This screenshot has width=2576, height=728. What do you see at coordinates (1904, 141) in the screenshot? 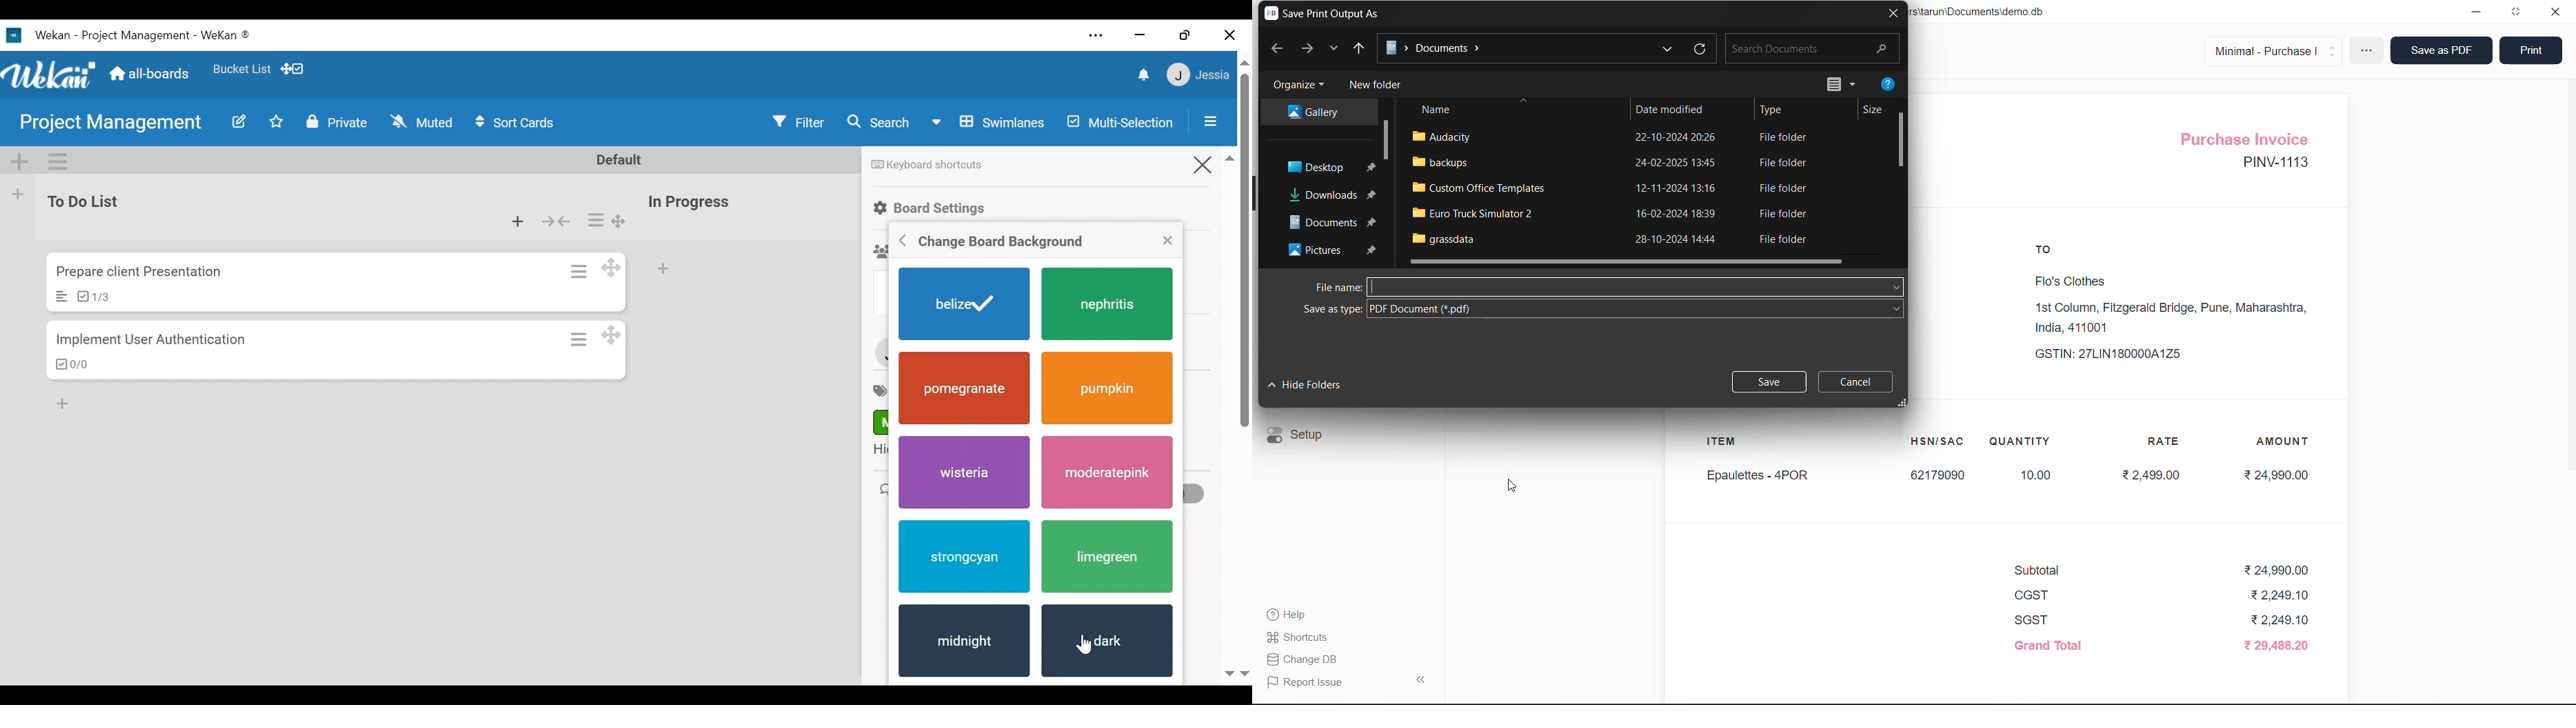
I see `vertical scroll bar` at bounding box center [1904, 141].